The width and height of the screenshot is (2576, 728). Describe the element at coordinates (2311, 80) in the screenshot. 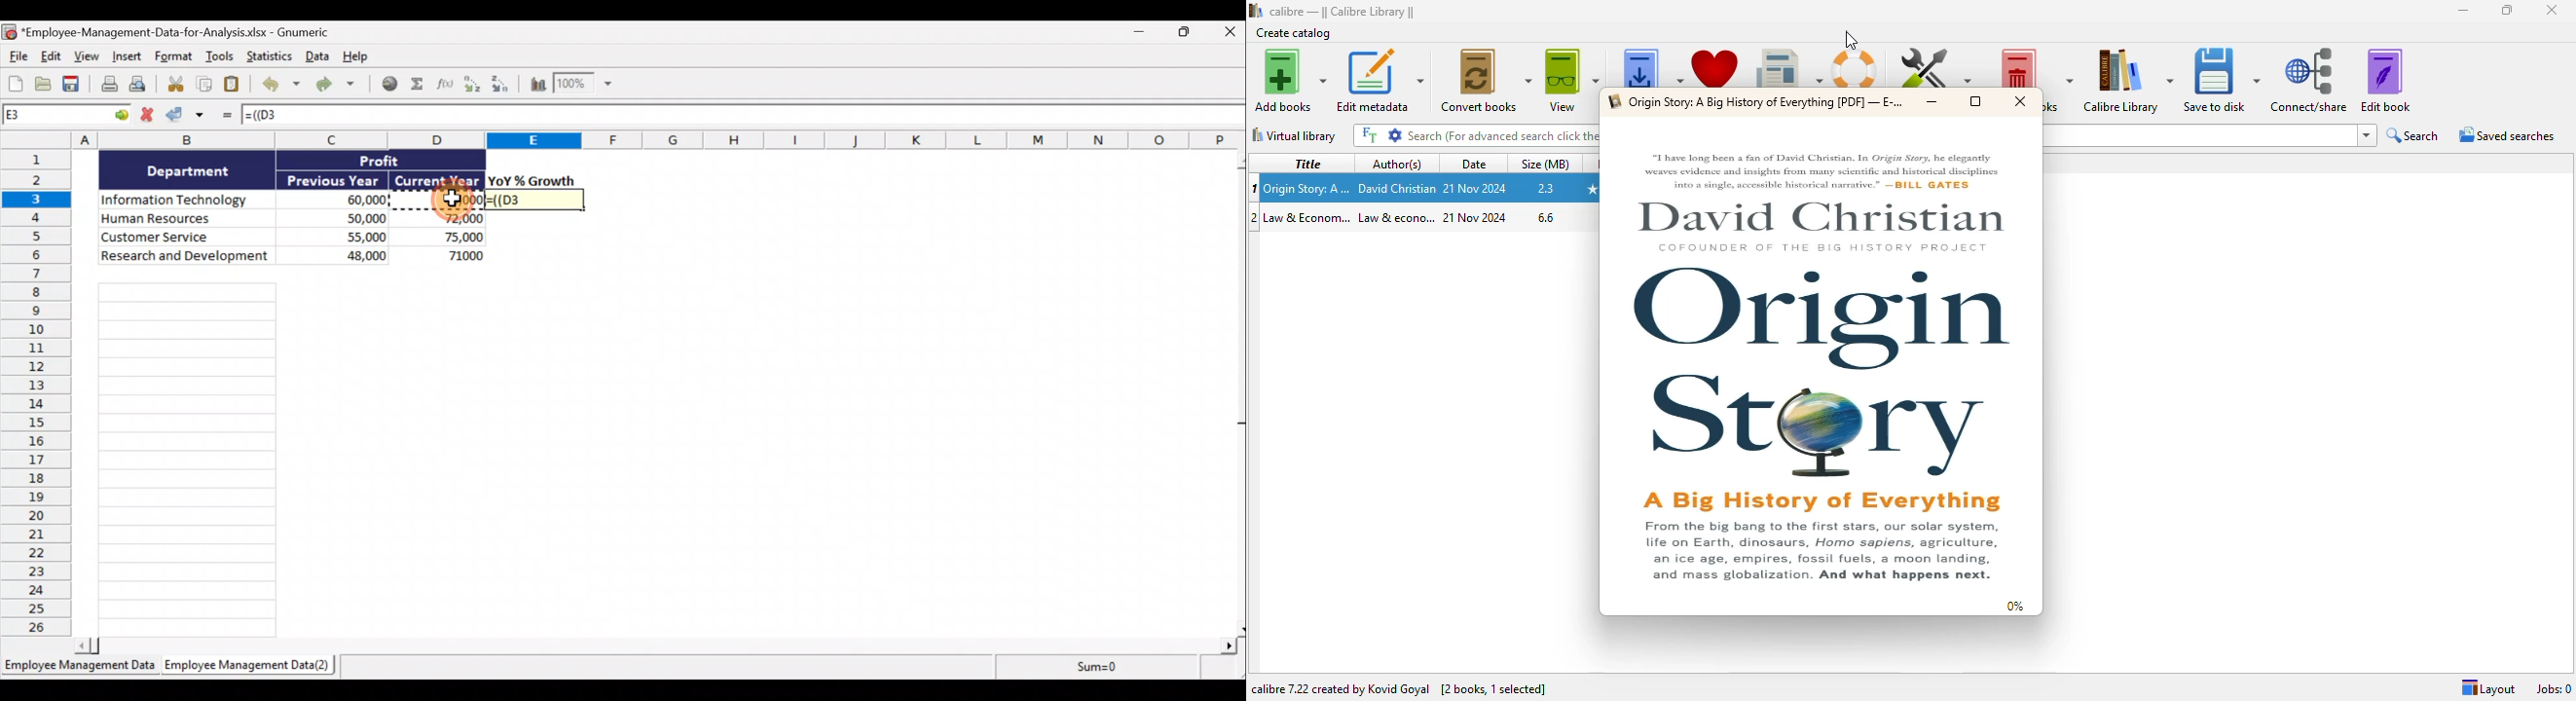

I see `connect/share` at that location.